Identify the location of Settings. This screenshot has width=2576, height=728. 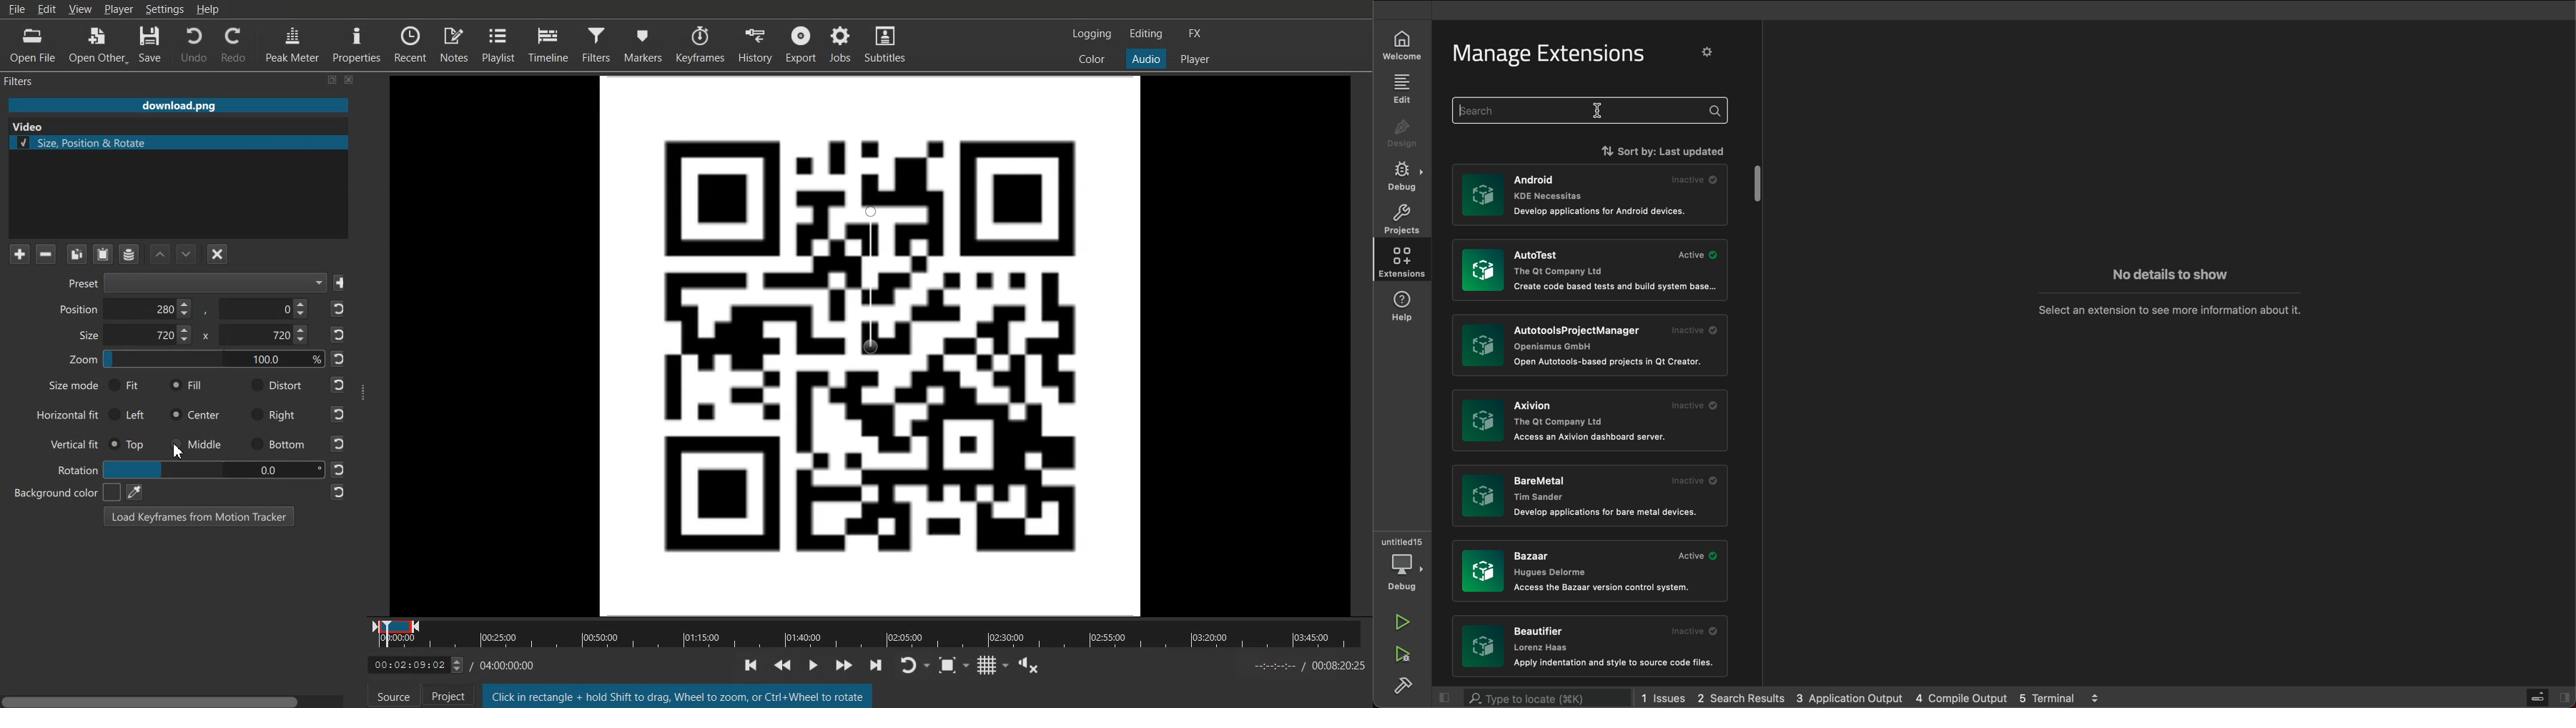
(165, 9).